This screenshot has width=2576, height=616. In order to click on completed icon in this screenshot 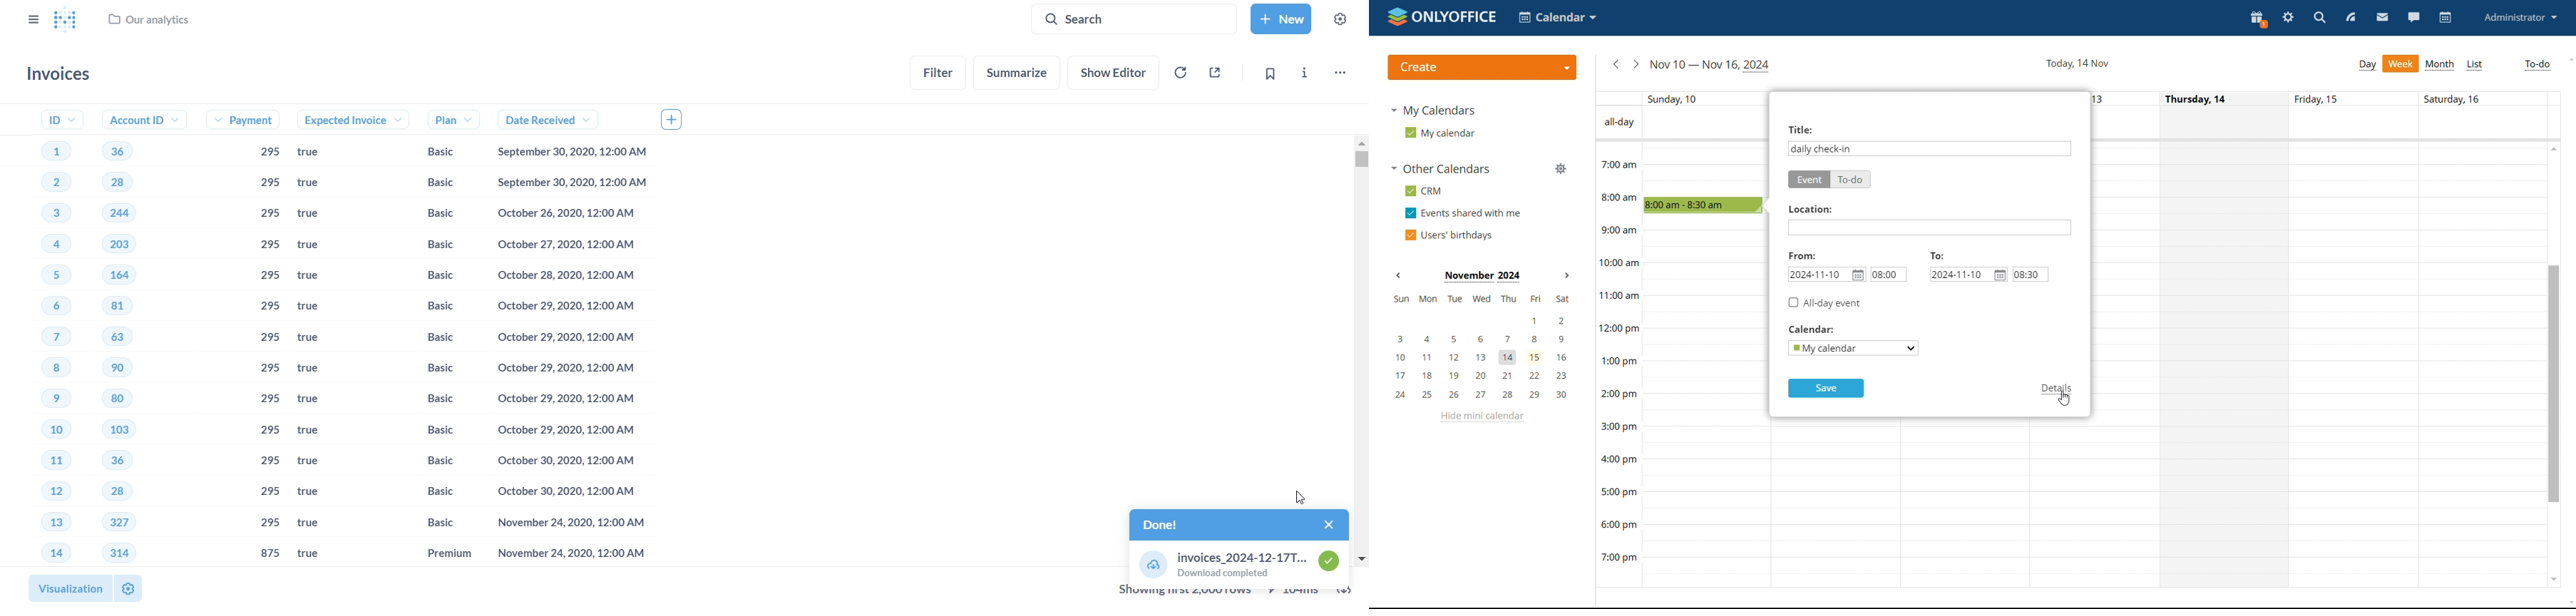, I will do `click(1334, 564)`.